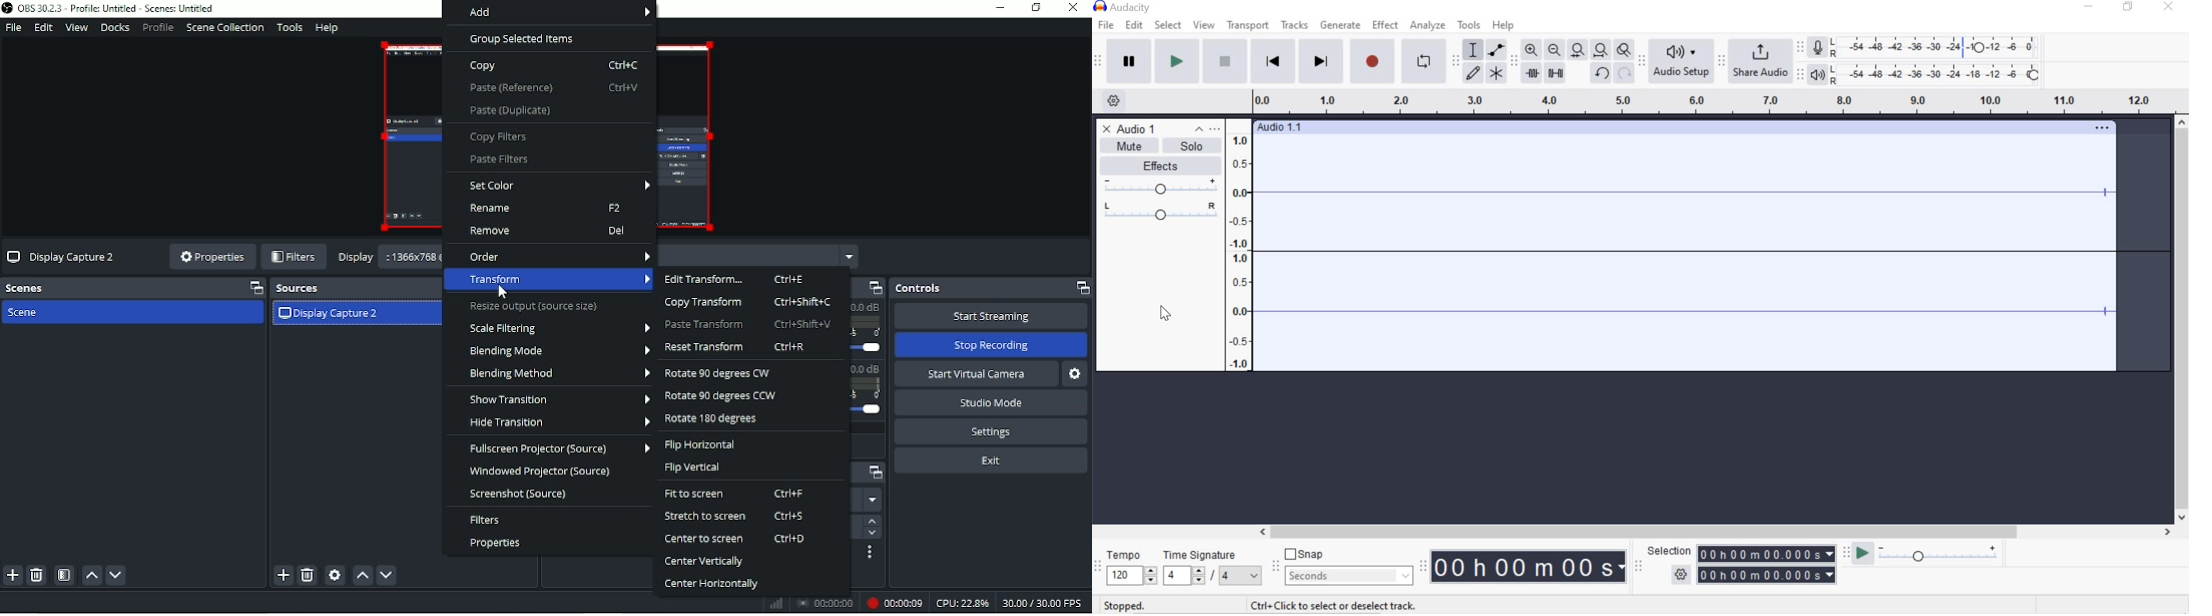 The height and width of the screenshot is (616, 2212). Describe the element at coordinates (1473, 49) in the screenshot. I see `Selection tool` at that location.